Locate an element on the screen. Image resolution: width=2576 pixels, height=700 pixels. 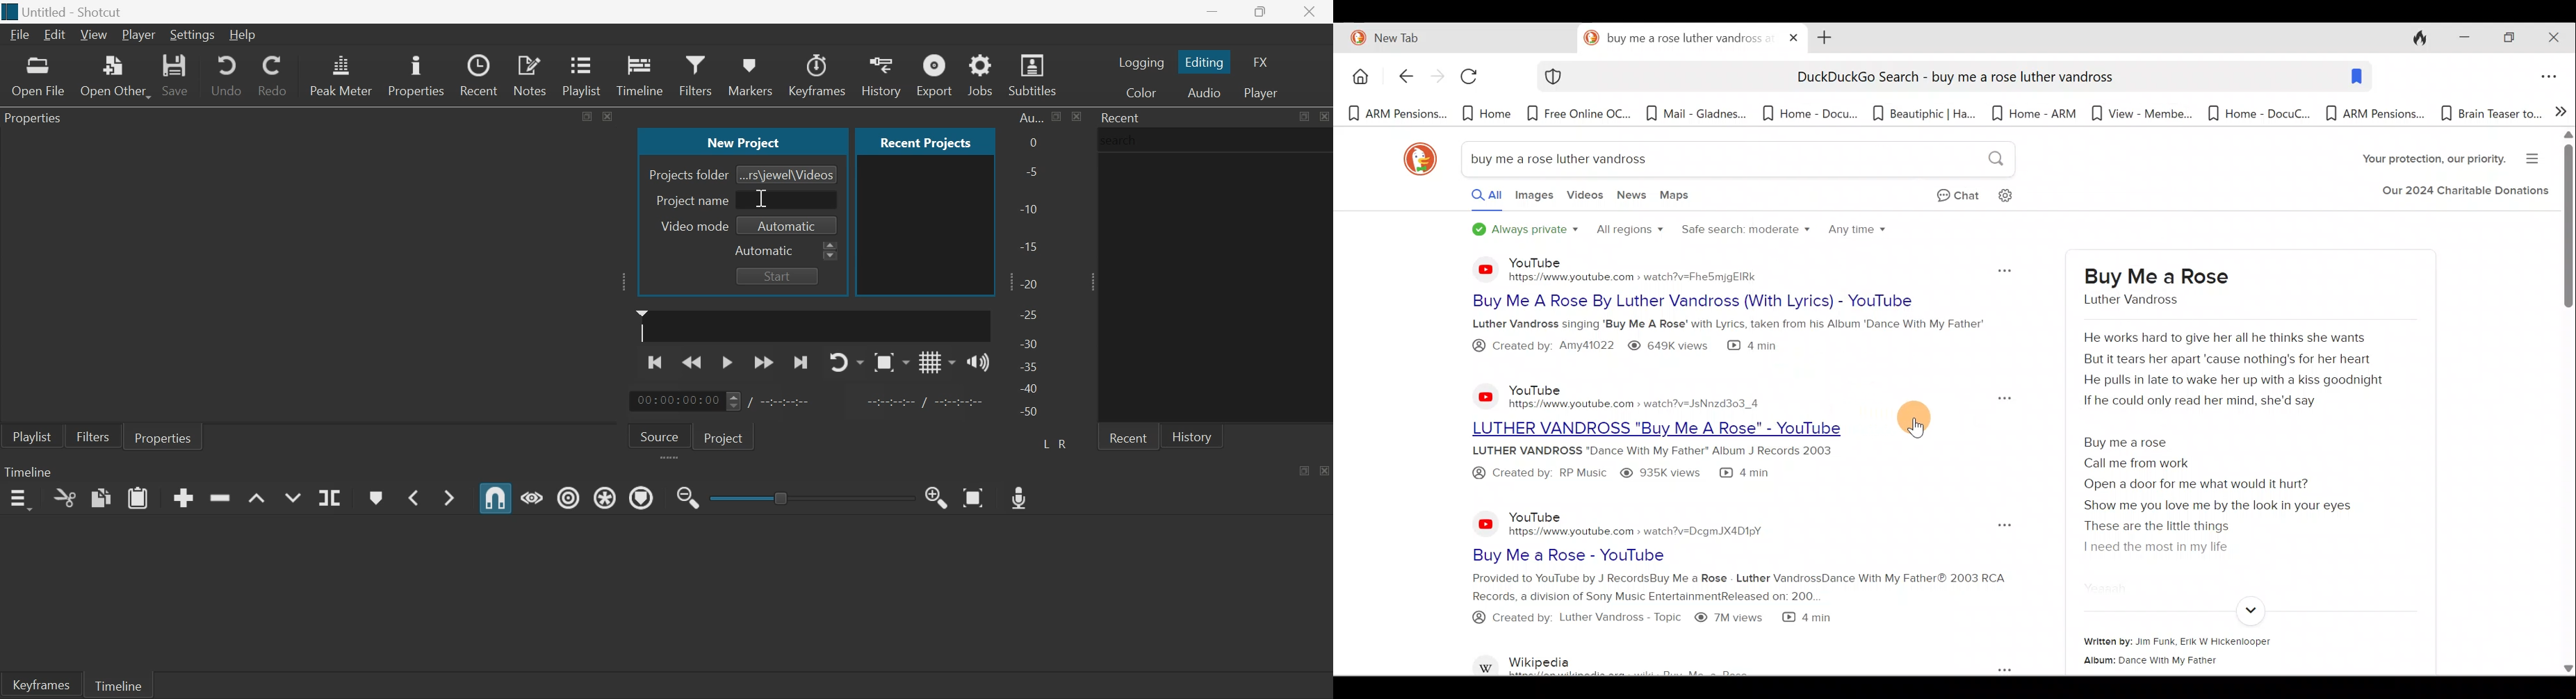
Add new tab is located at coordinates (1822, 36).